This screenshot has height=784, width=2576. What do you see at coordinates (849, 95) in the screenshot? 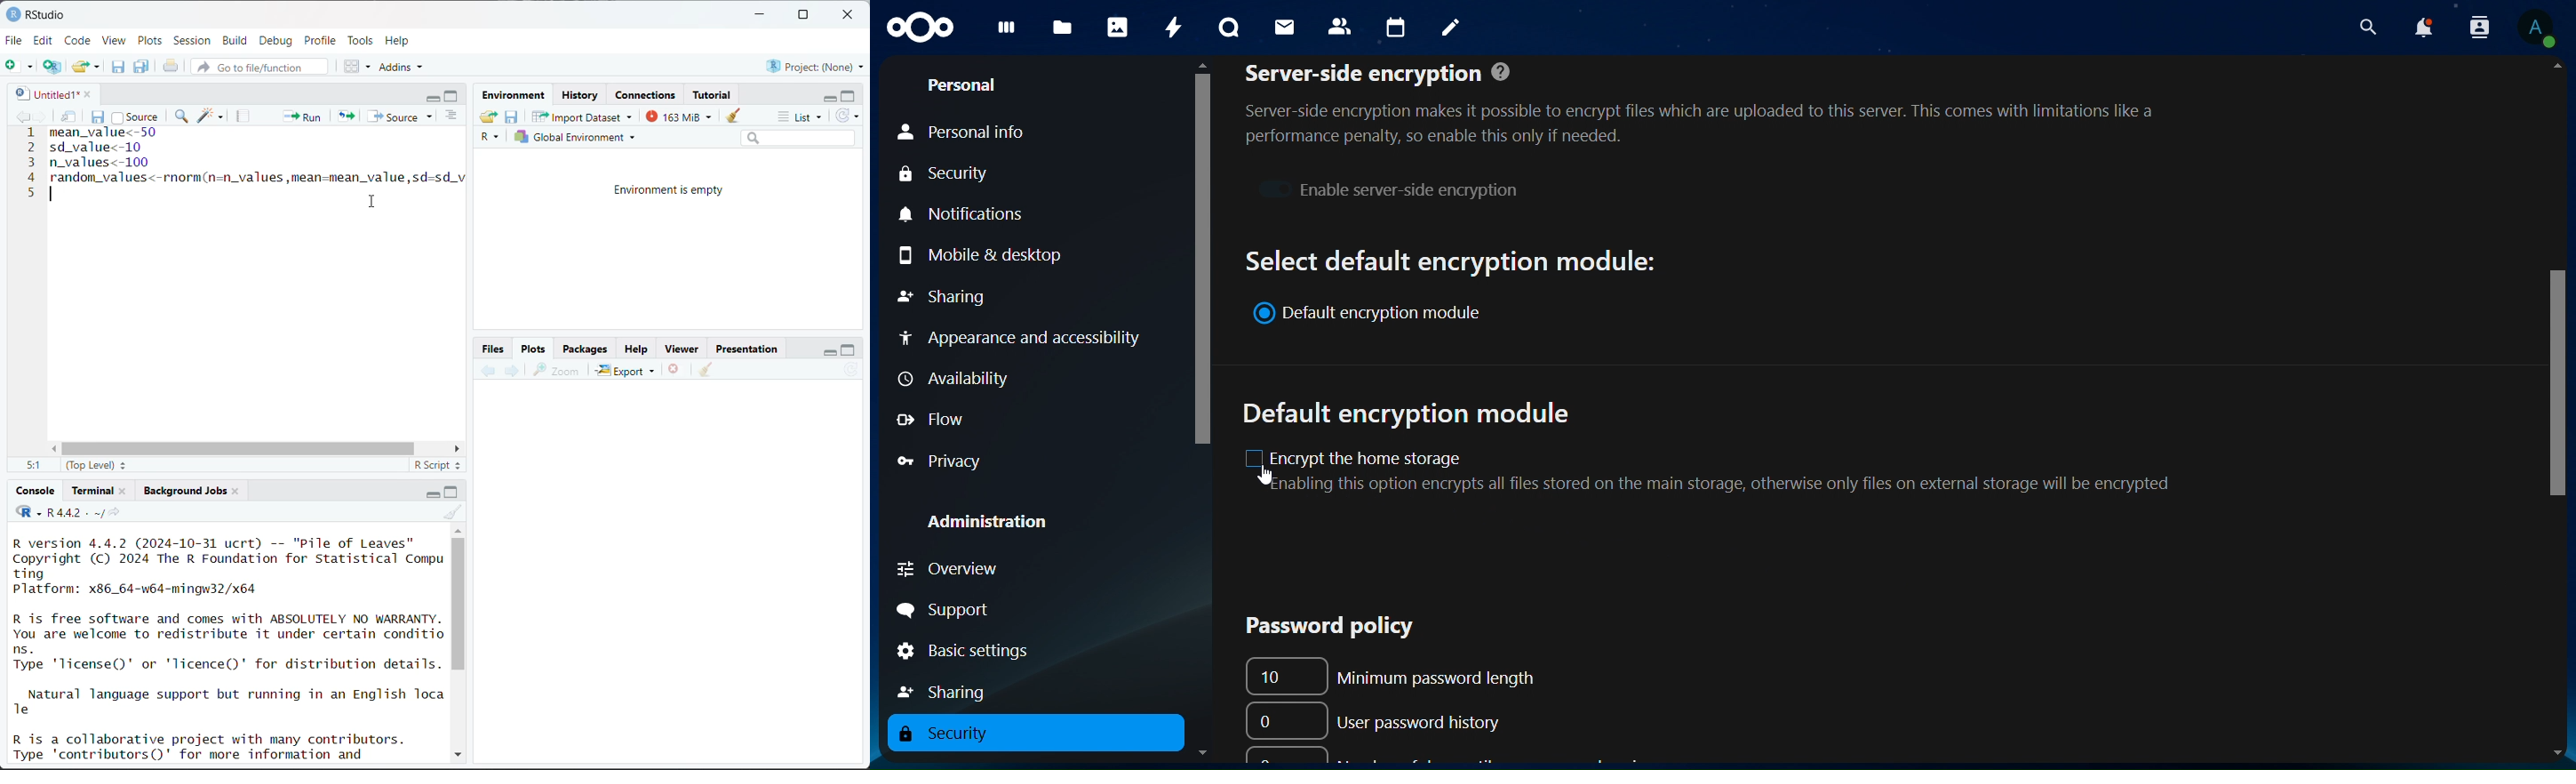
I see `maximize` at bounding box center [849, 95].